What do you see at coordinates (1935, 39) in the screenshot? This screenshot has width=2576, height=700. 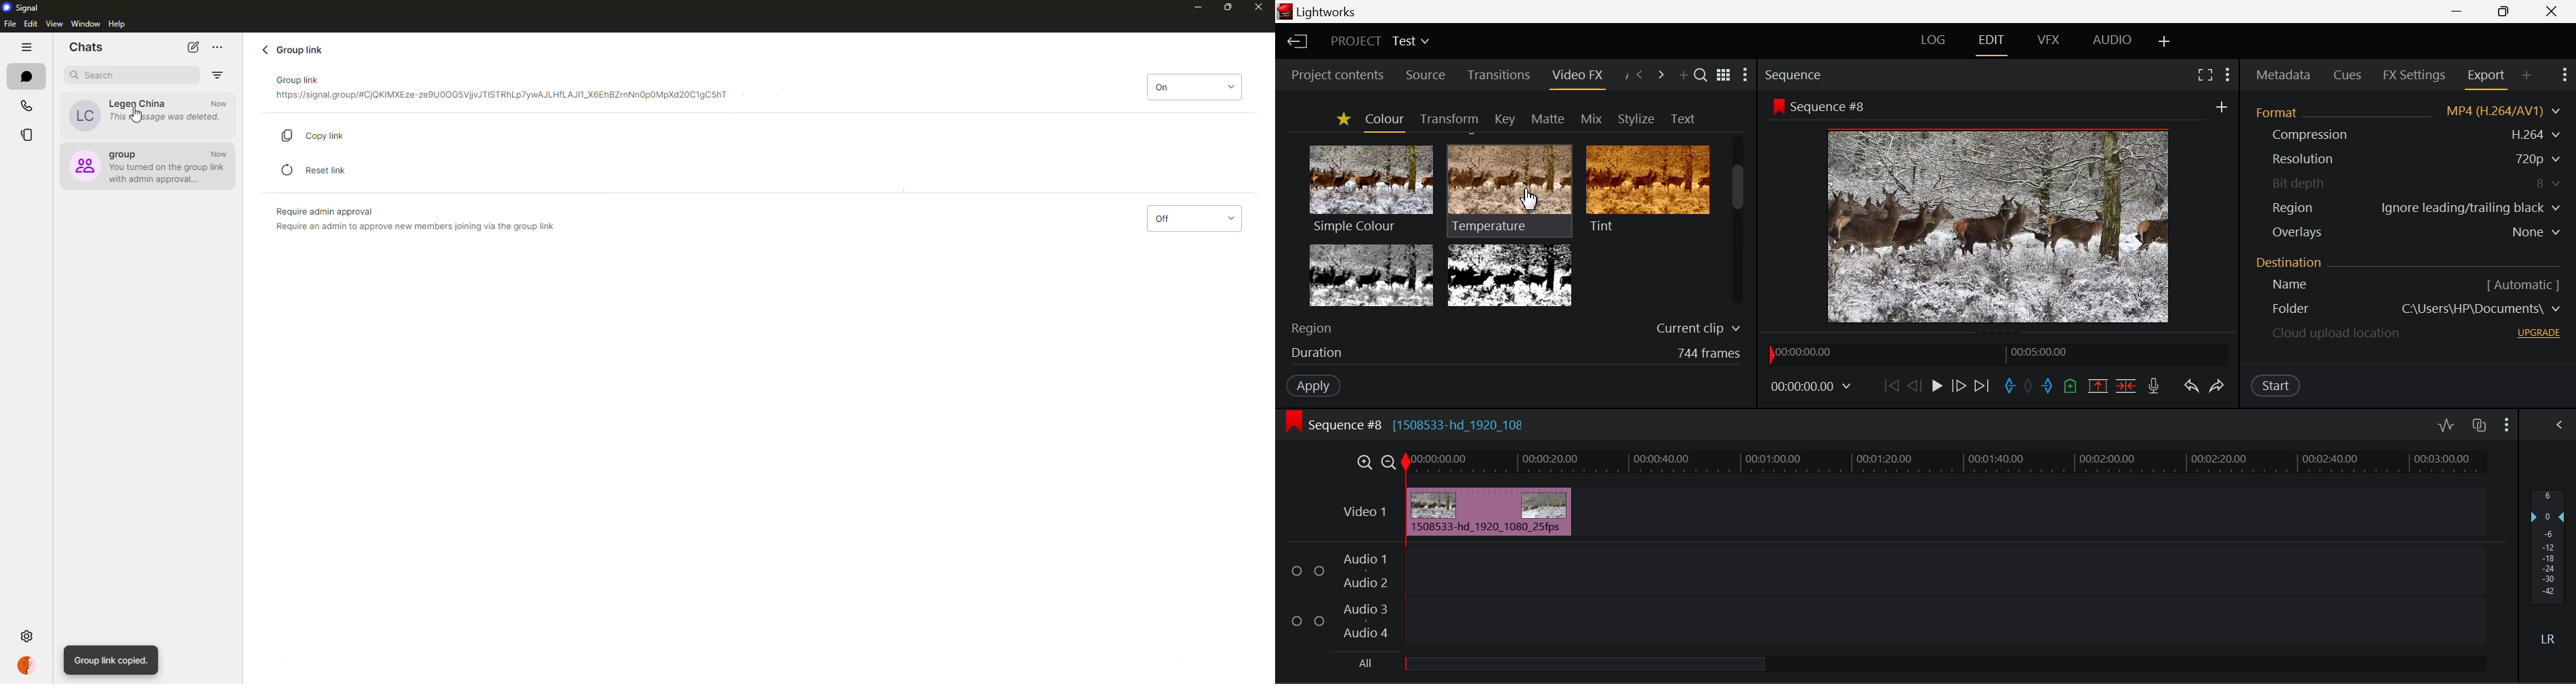 I see `LOG Layout` at bounding box center [1935, 39].